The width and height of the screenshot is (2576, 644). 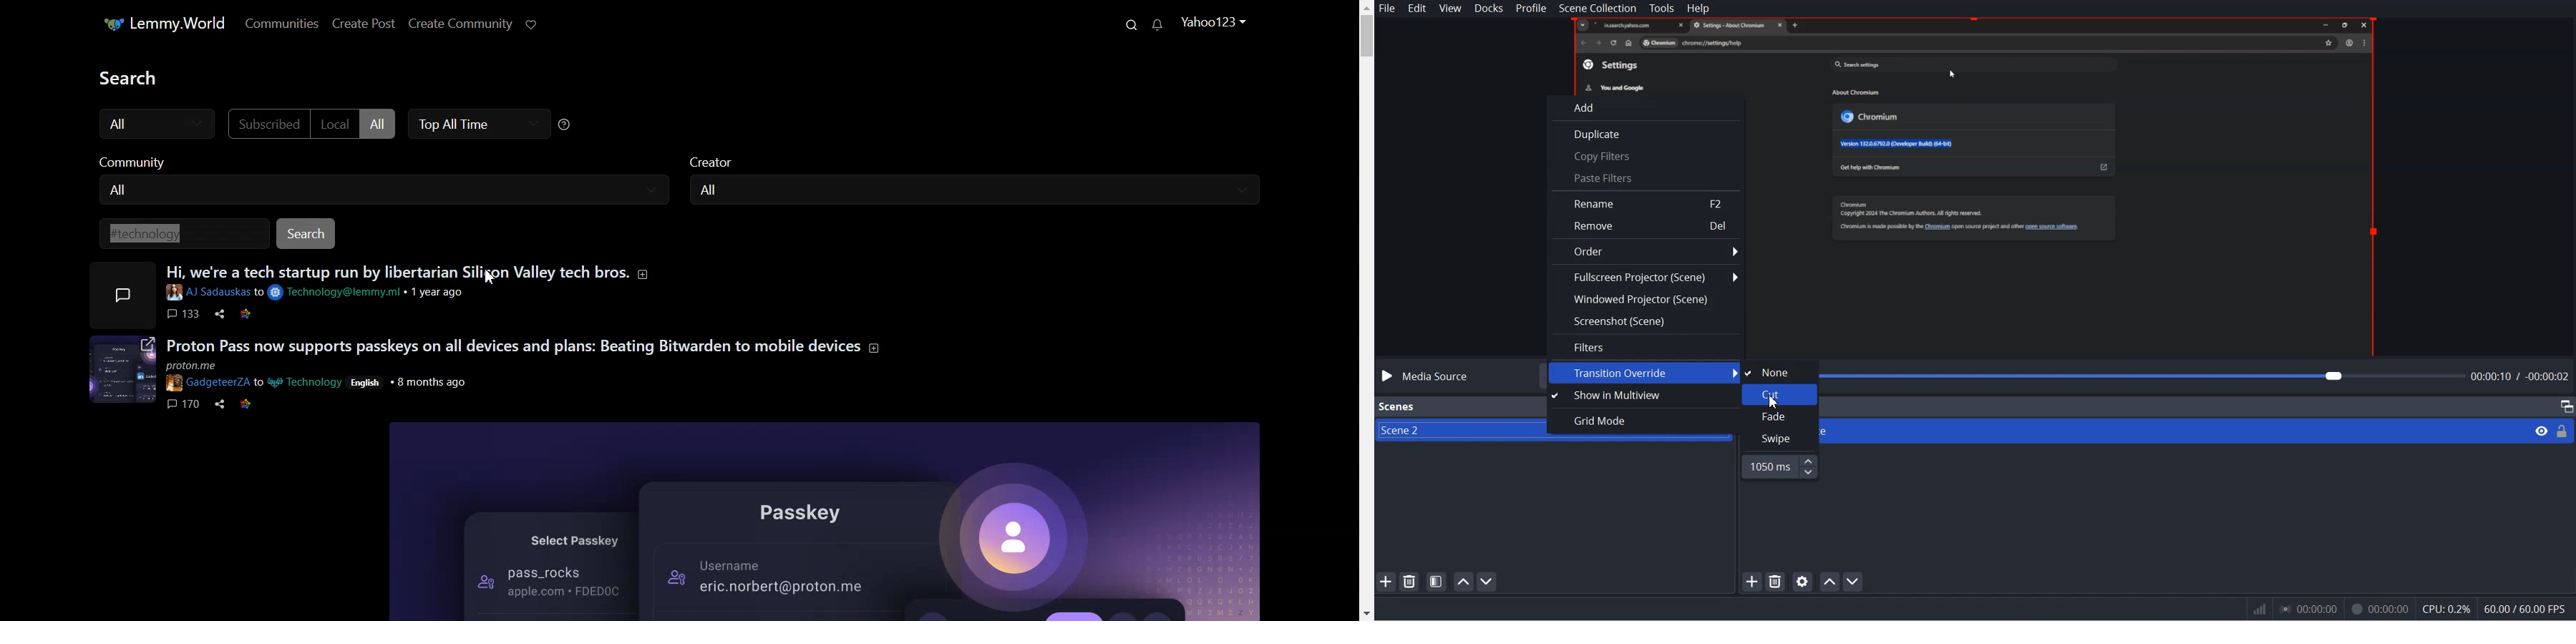 What do you see at coordinates (1774, 401) in the screenshot?
I see `Cursor` at bounding box center [1774, 401].